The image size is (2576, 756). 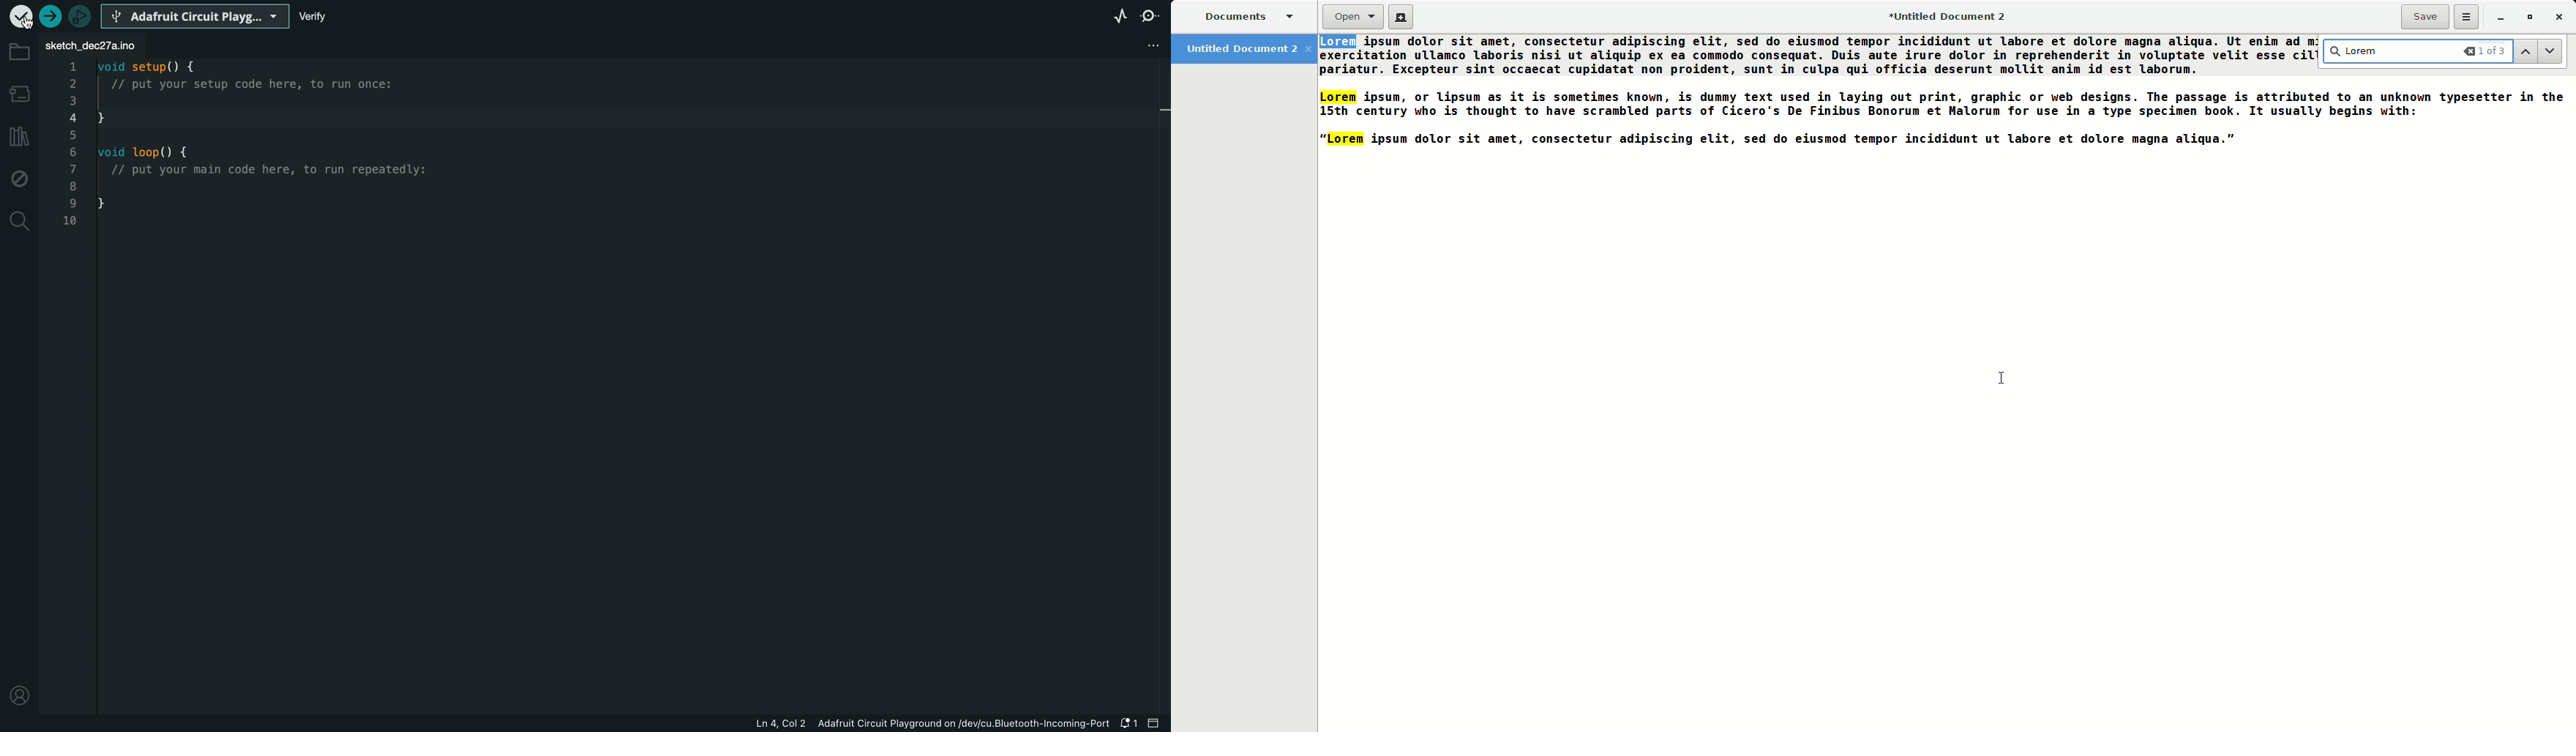 What do you see at coordinates (1945, 15) in the screenshot?
I see `Untitled Document 2` at bounding box center [1945, 15].